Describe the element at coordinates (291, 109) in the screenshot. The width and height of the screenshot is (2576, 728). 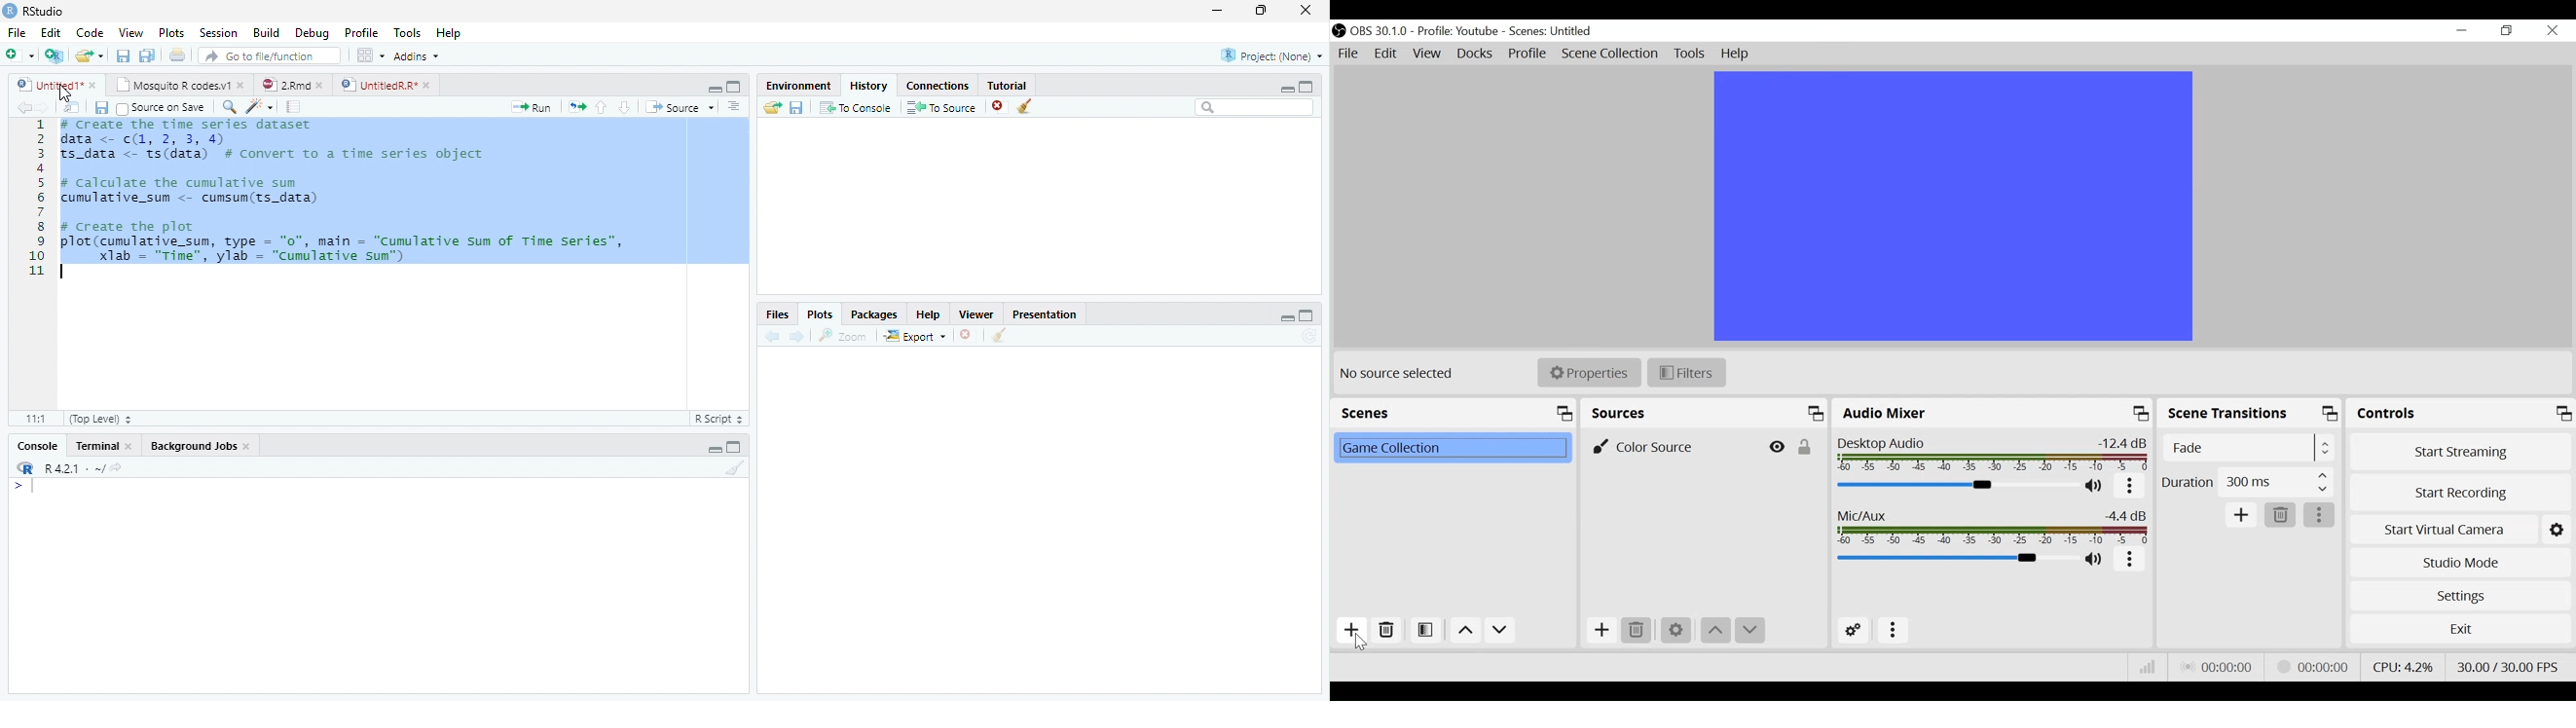
I see `pages` at that location.